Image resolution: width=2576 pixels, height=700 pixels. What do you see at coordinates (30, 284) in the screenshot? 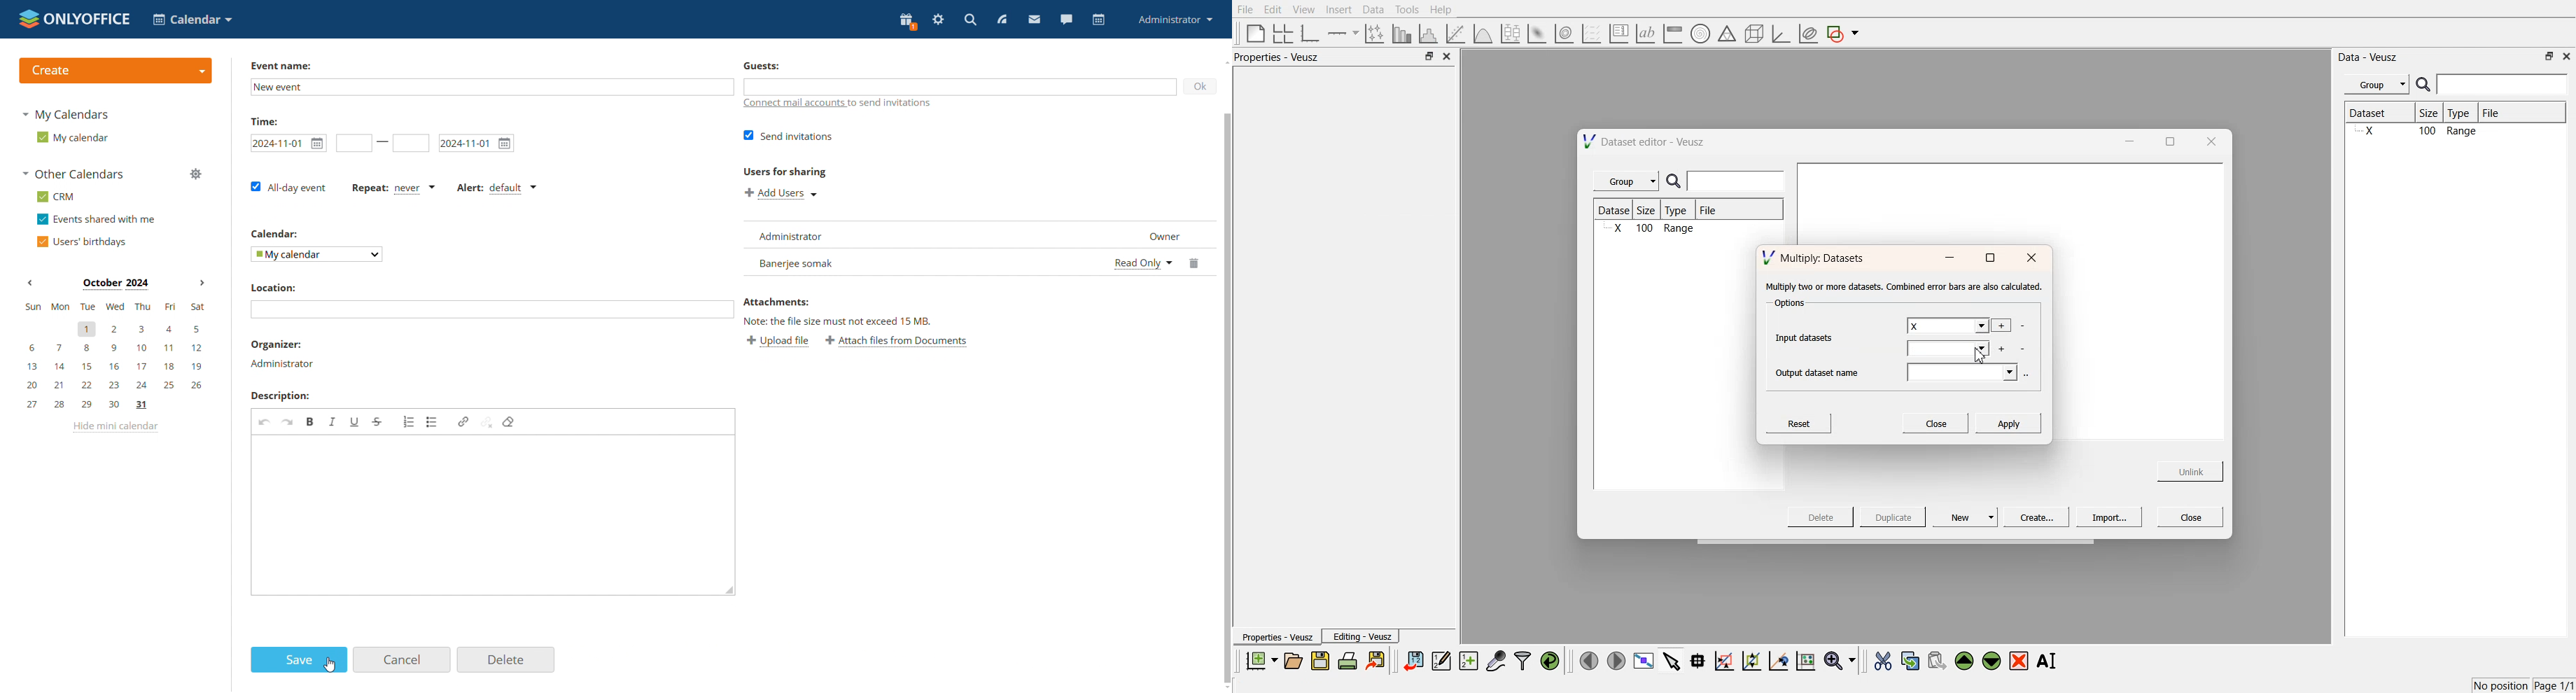
I see `Previous month` at bounding box center [30, 284].